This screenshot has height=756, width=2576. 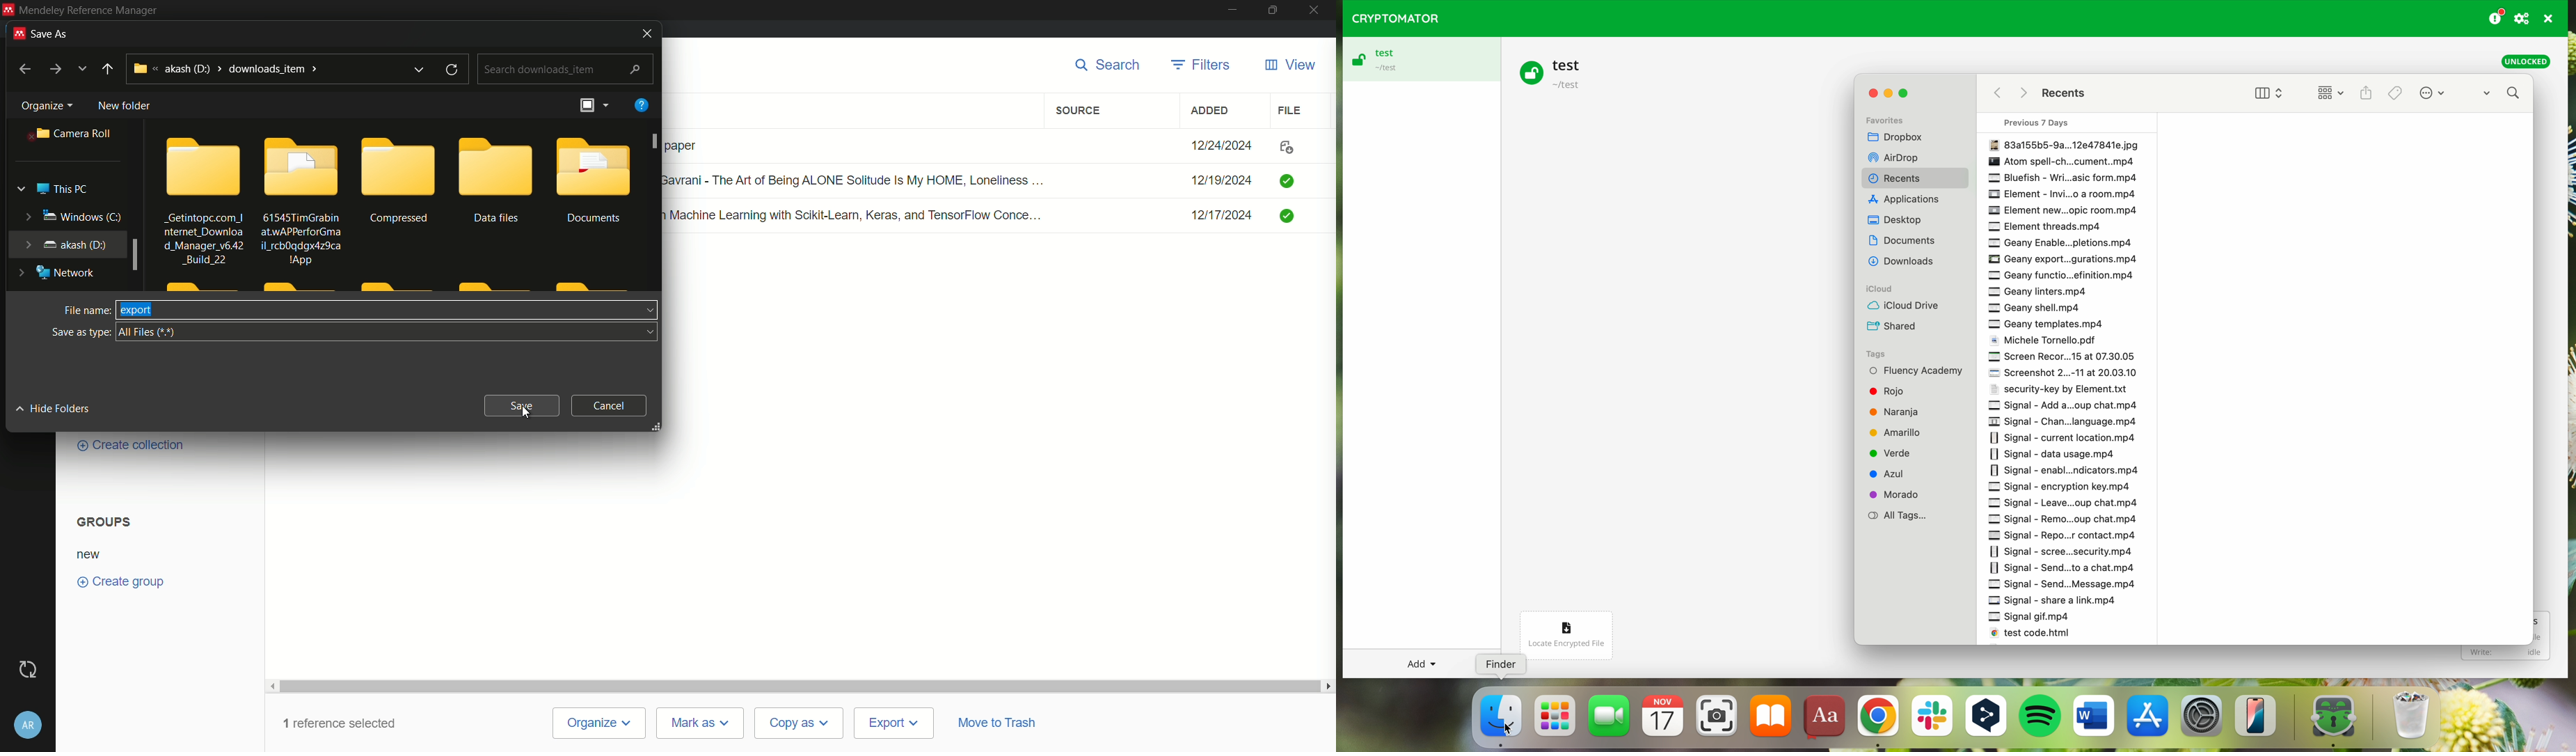 I want to click on icon, so click(x=1286, y=147).